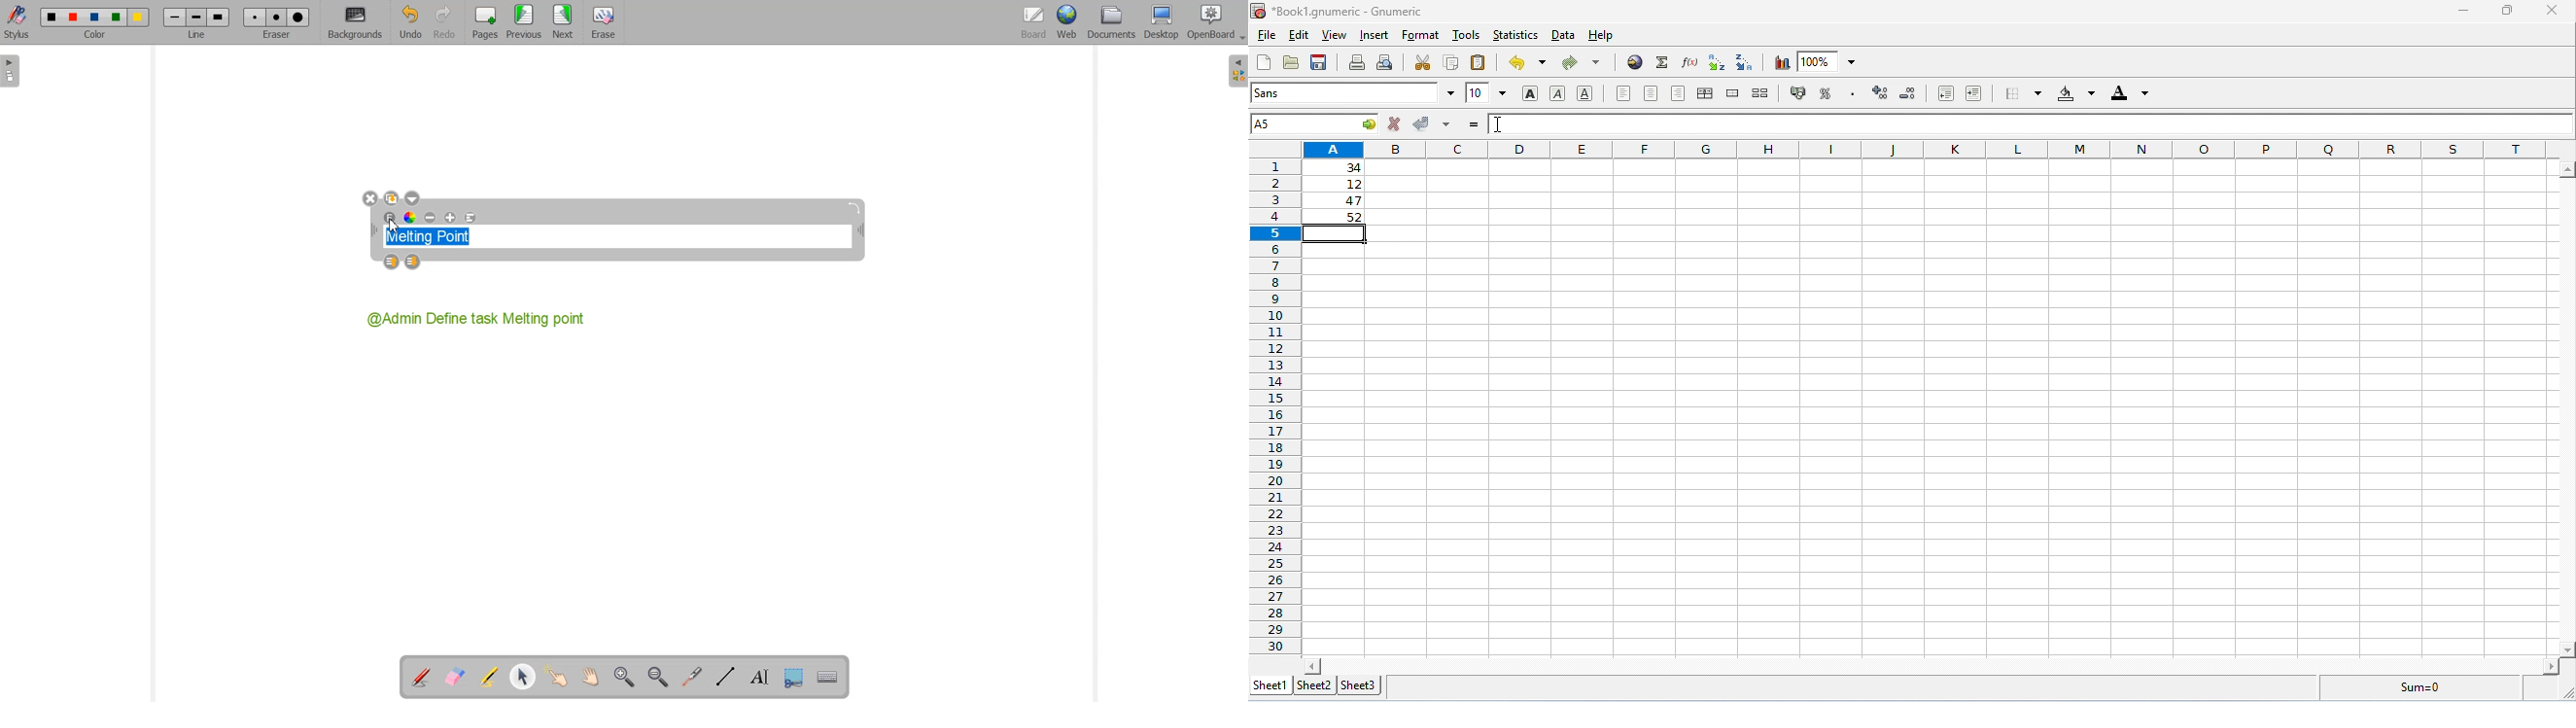 The height and width of the screenshot is (728, 2576). What do you see at coordinates (1263, 62) in the screenshot?
I see `new` at bounding box center [1263, 62].